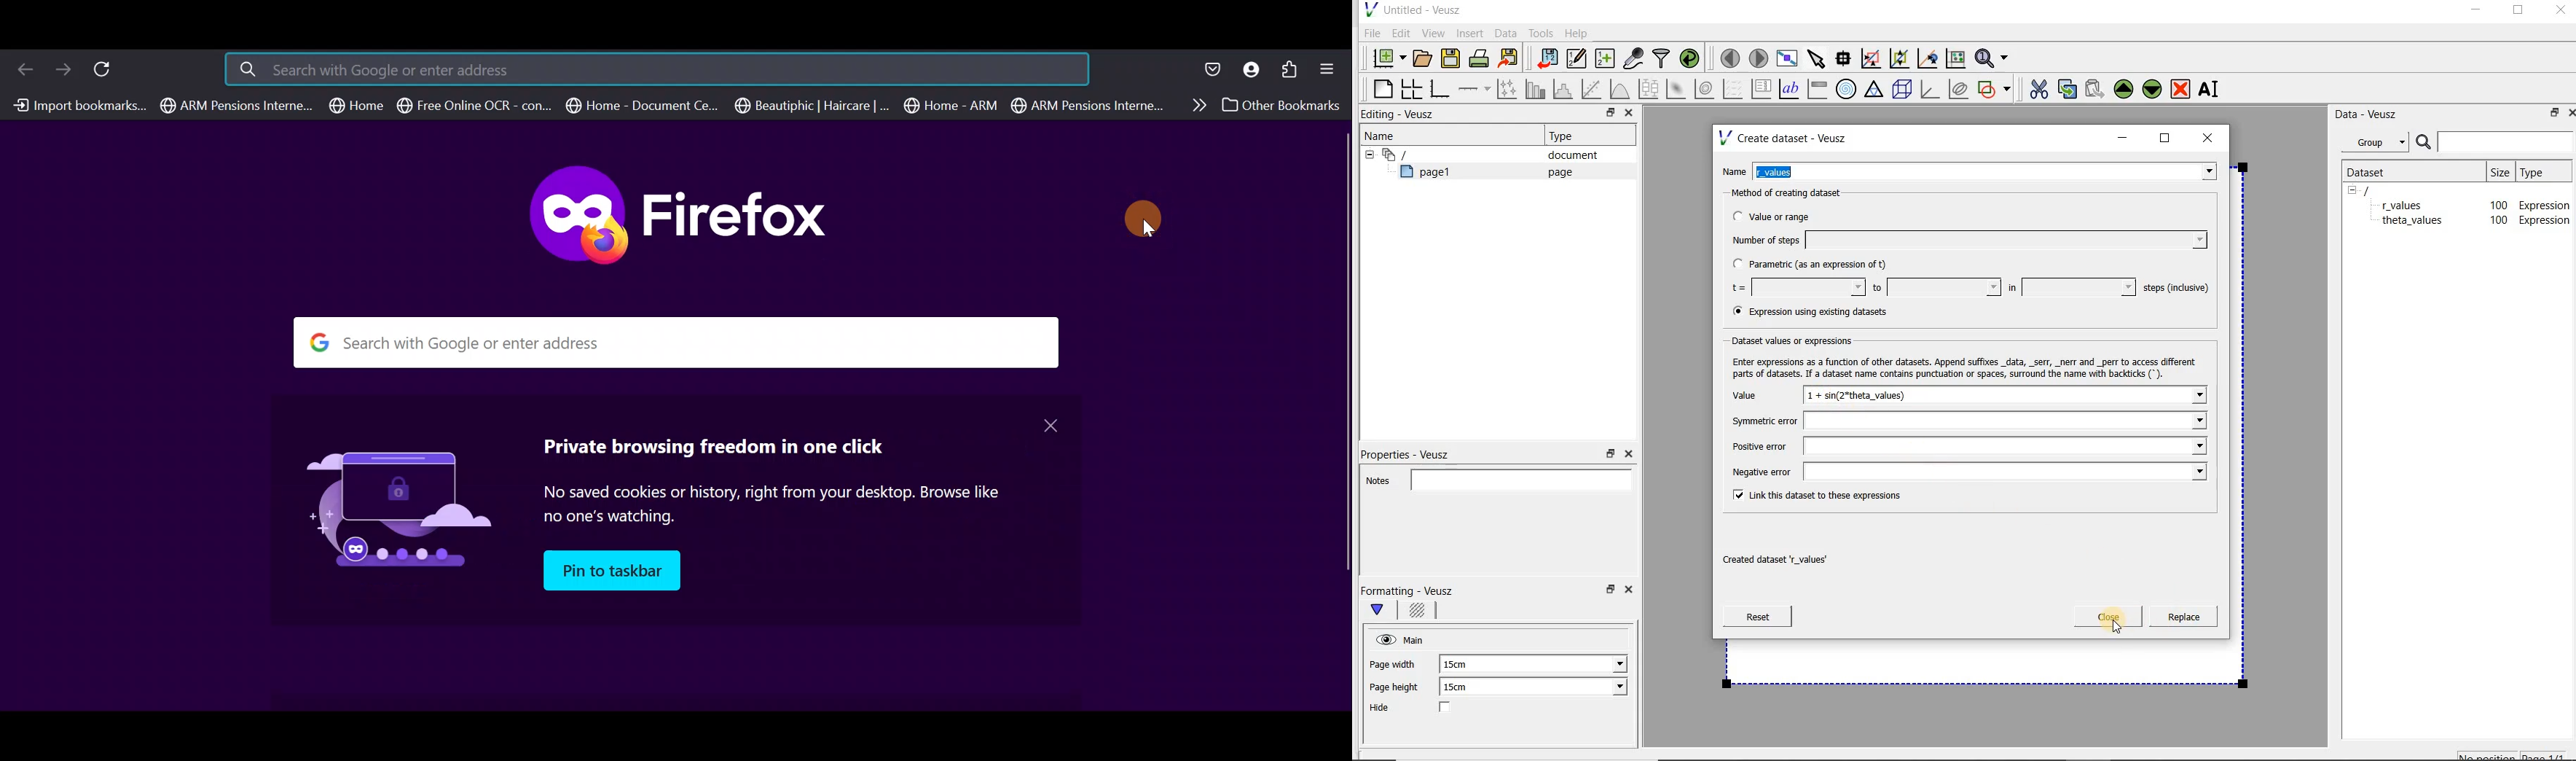  I want to click on Go forward one page, so click(63, 68).